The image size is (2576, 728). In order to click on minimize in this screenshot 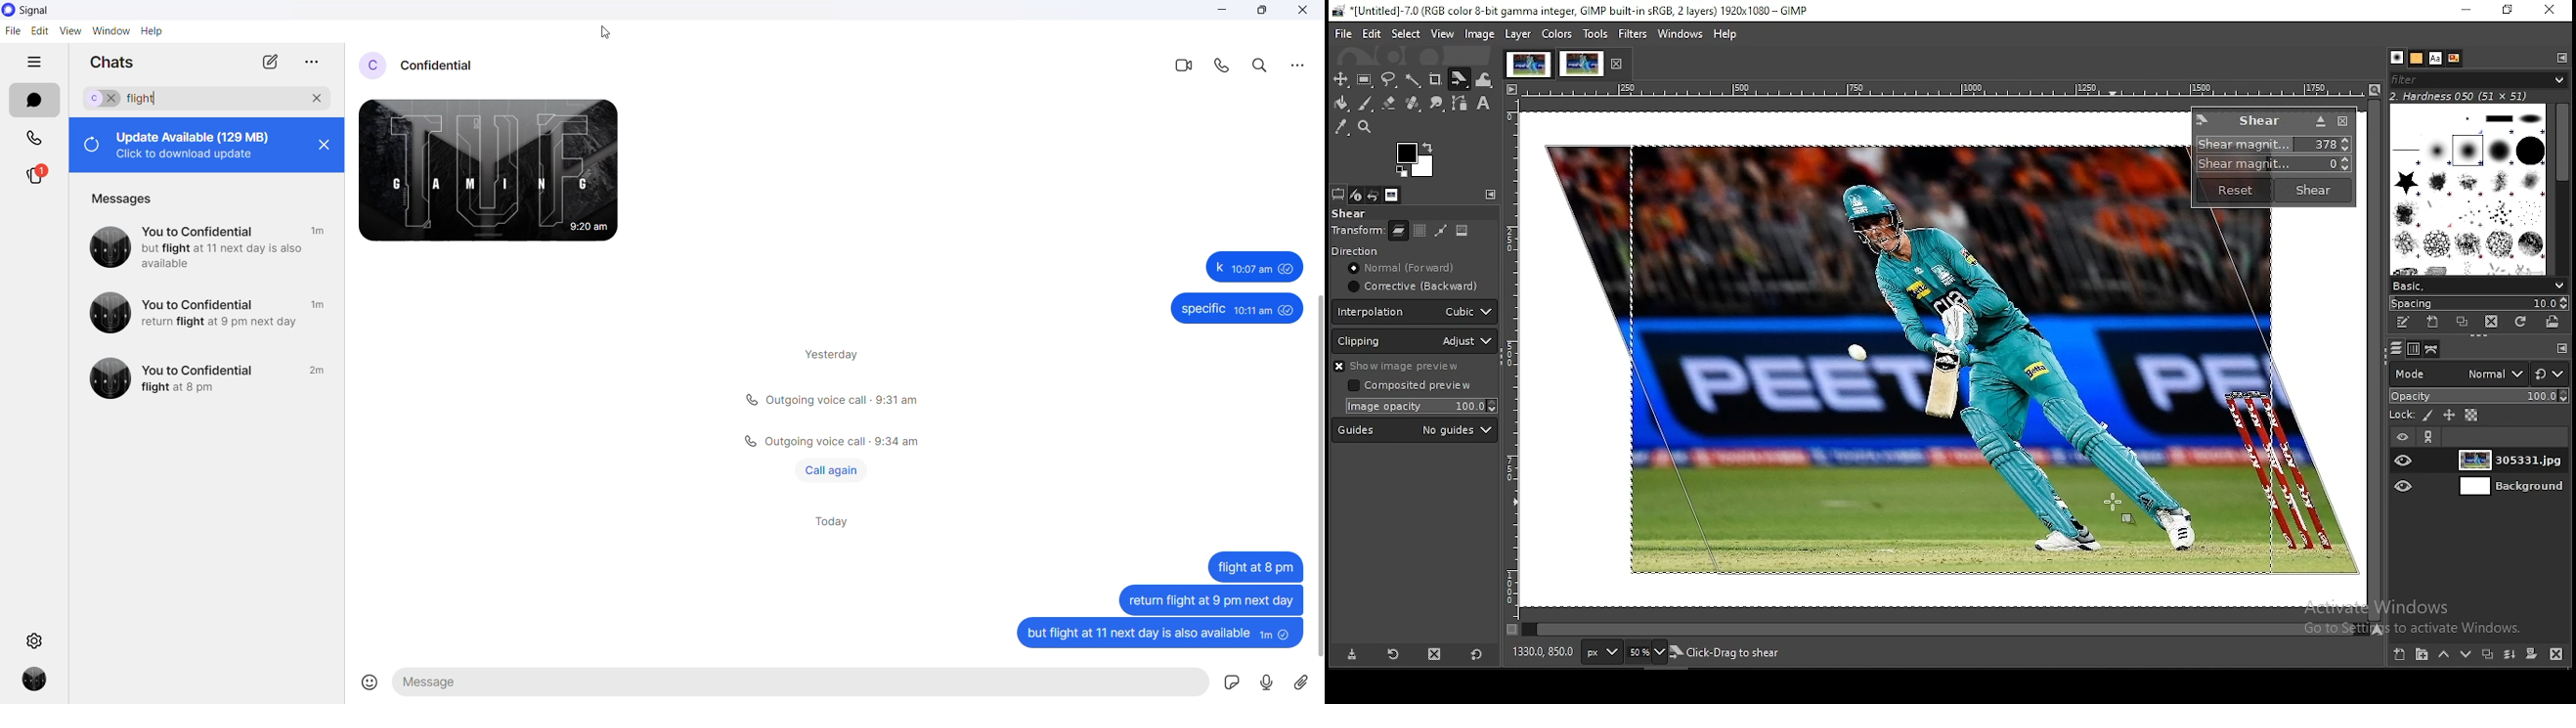, I will do `click(2463, 12)`.